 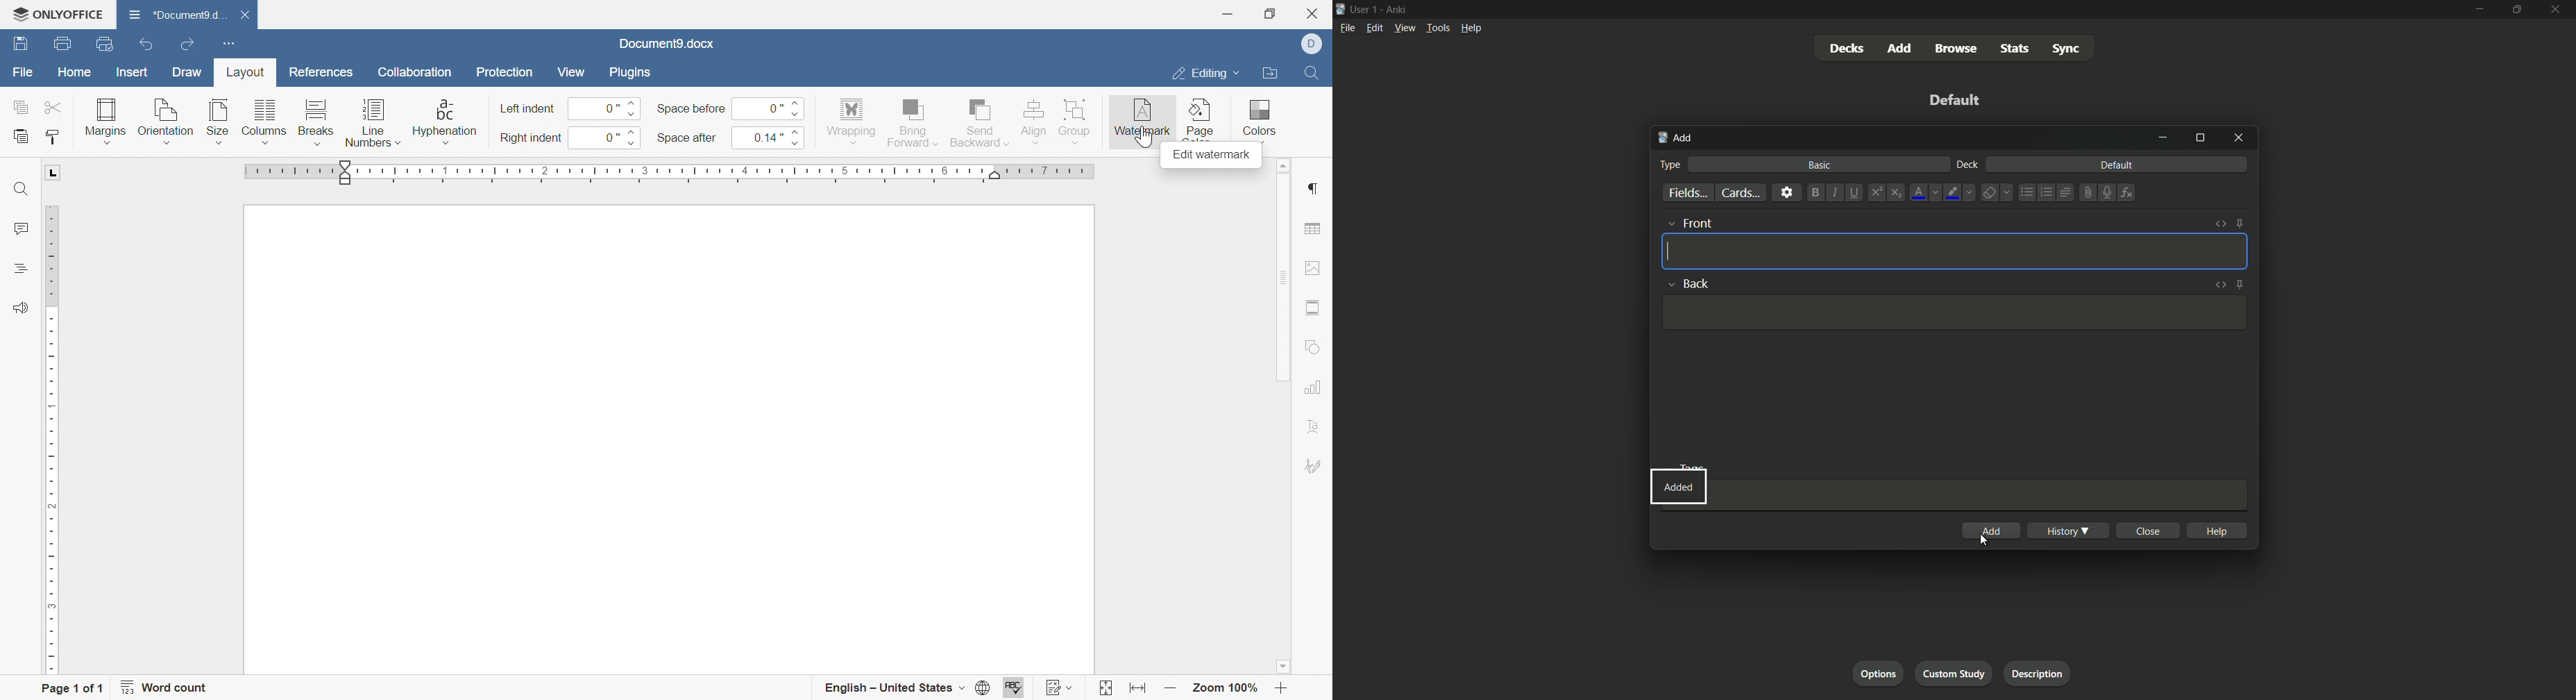 I want to click on close app, so click(x=2557, y=10).